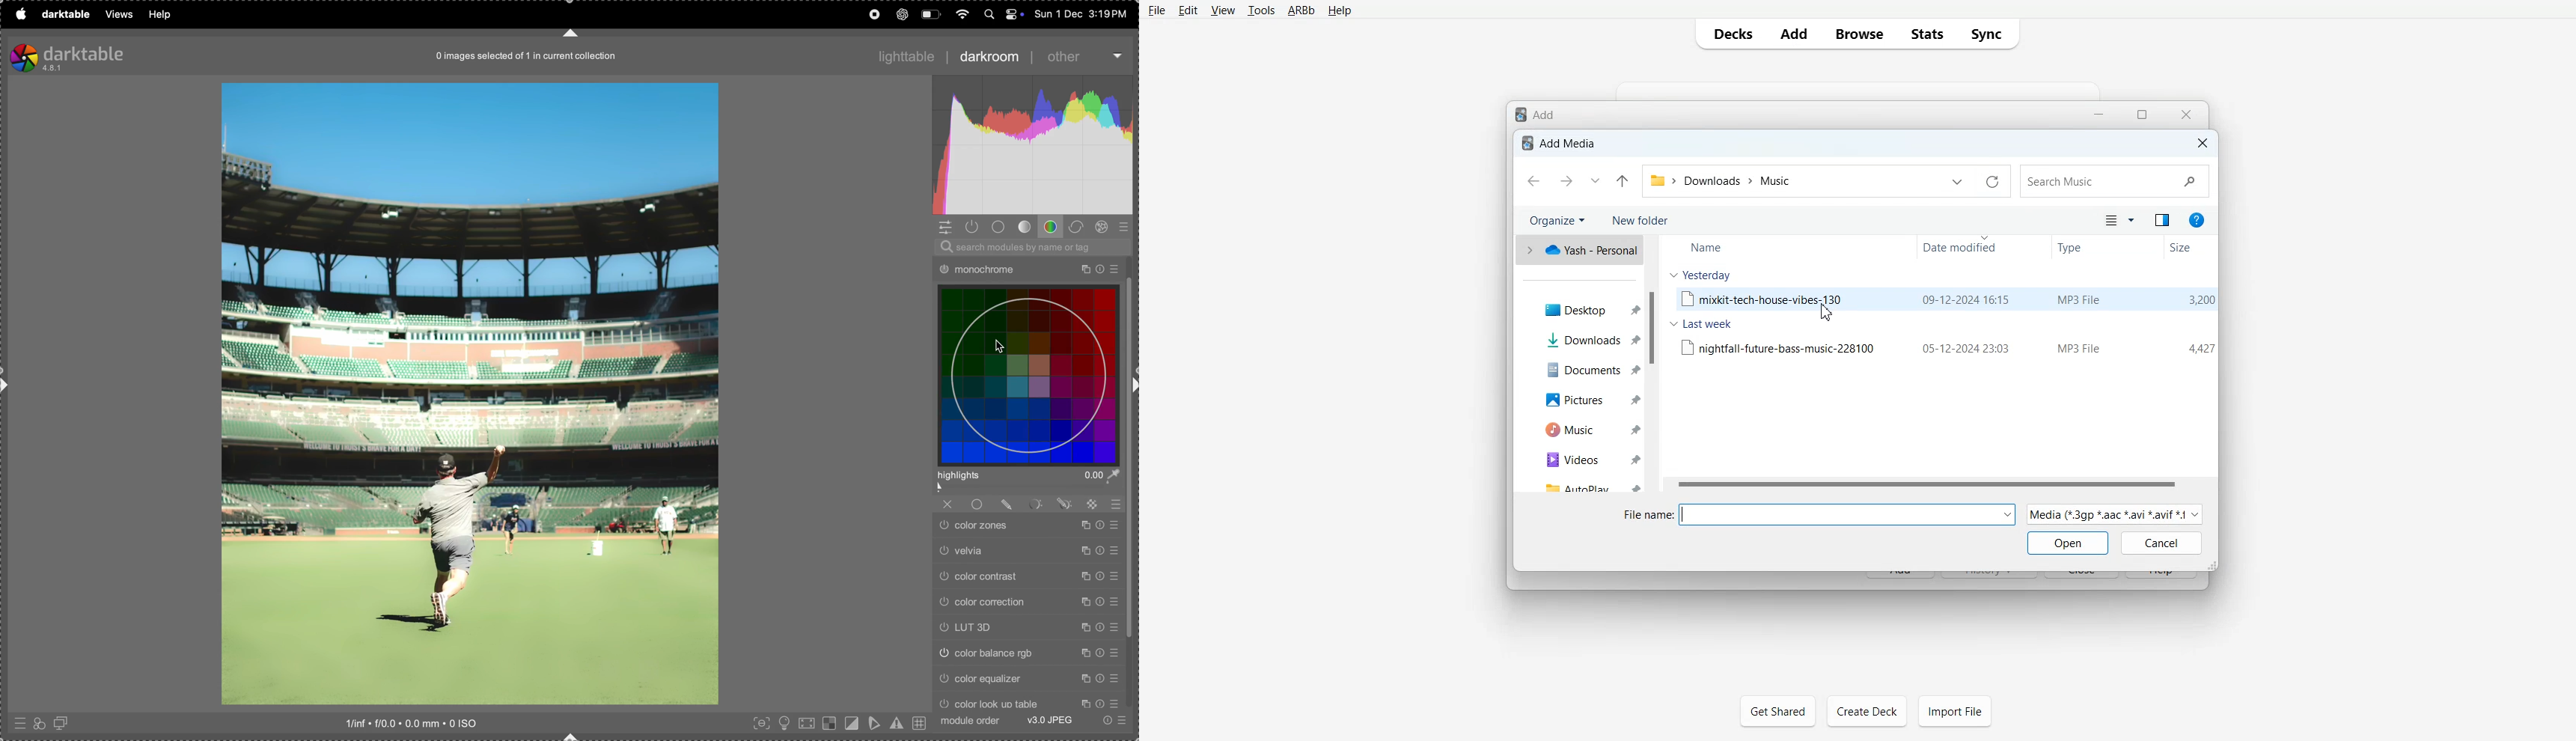 The image size is (2576, 756). I want to click on Stats, so click(1926, 34).